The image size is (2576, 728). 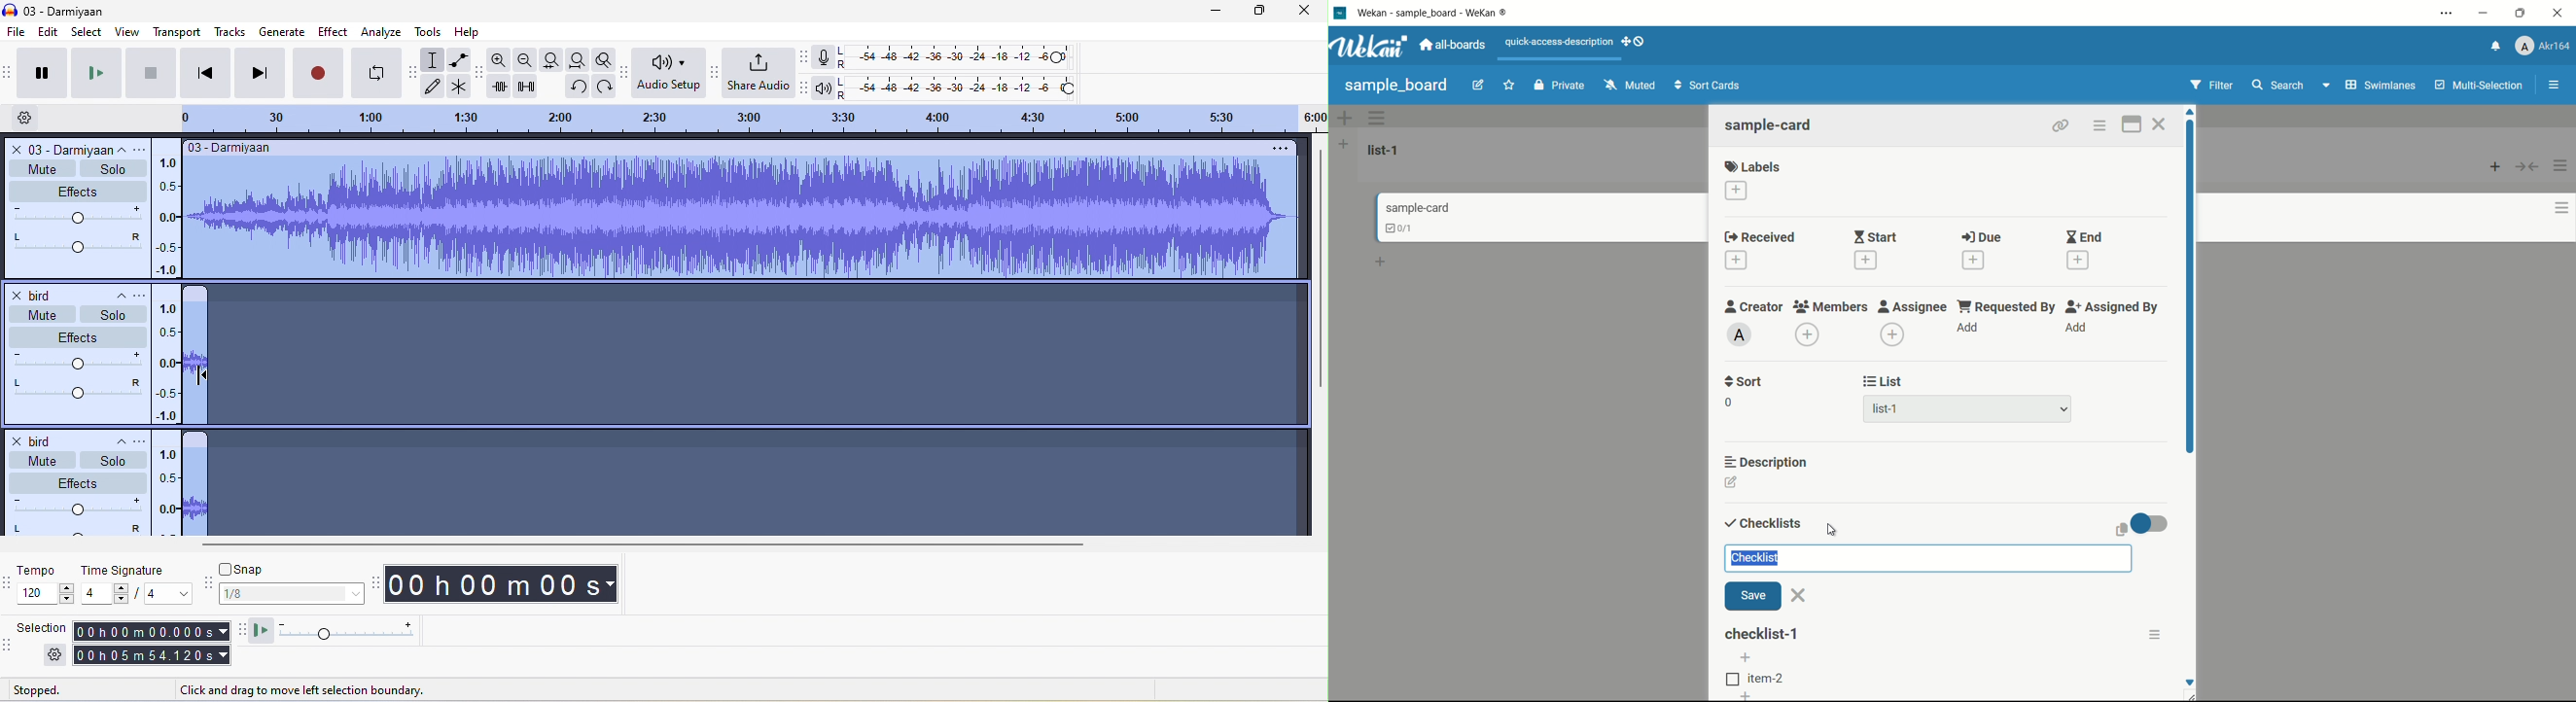 I want to click on audacity time toolbar, so click(x=373, y=581).